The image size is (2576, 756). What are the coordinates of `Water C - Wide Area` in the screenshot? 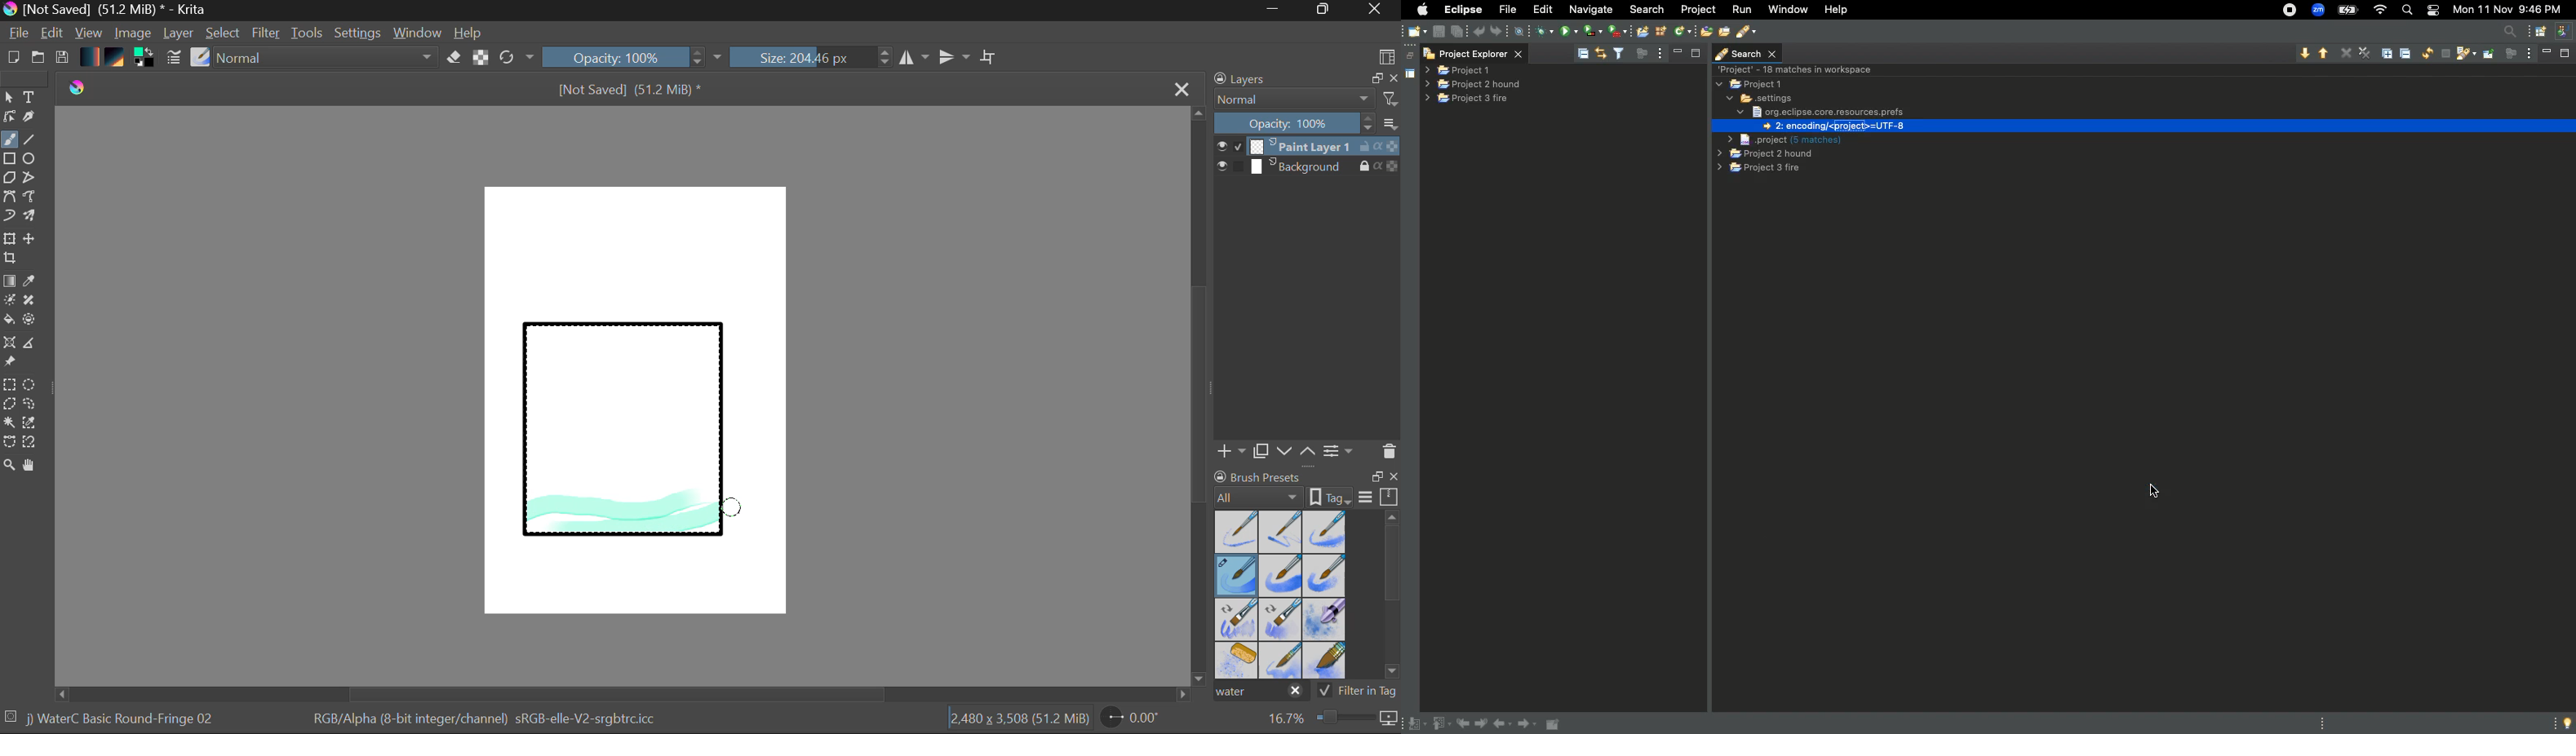 It's located at (1327, 661).